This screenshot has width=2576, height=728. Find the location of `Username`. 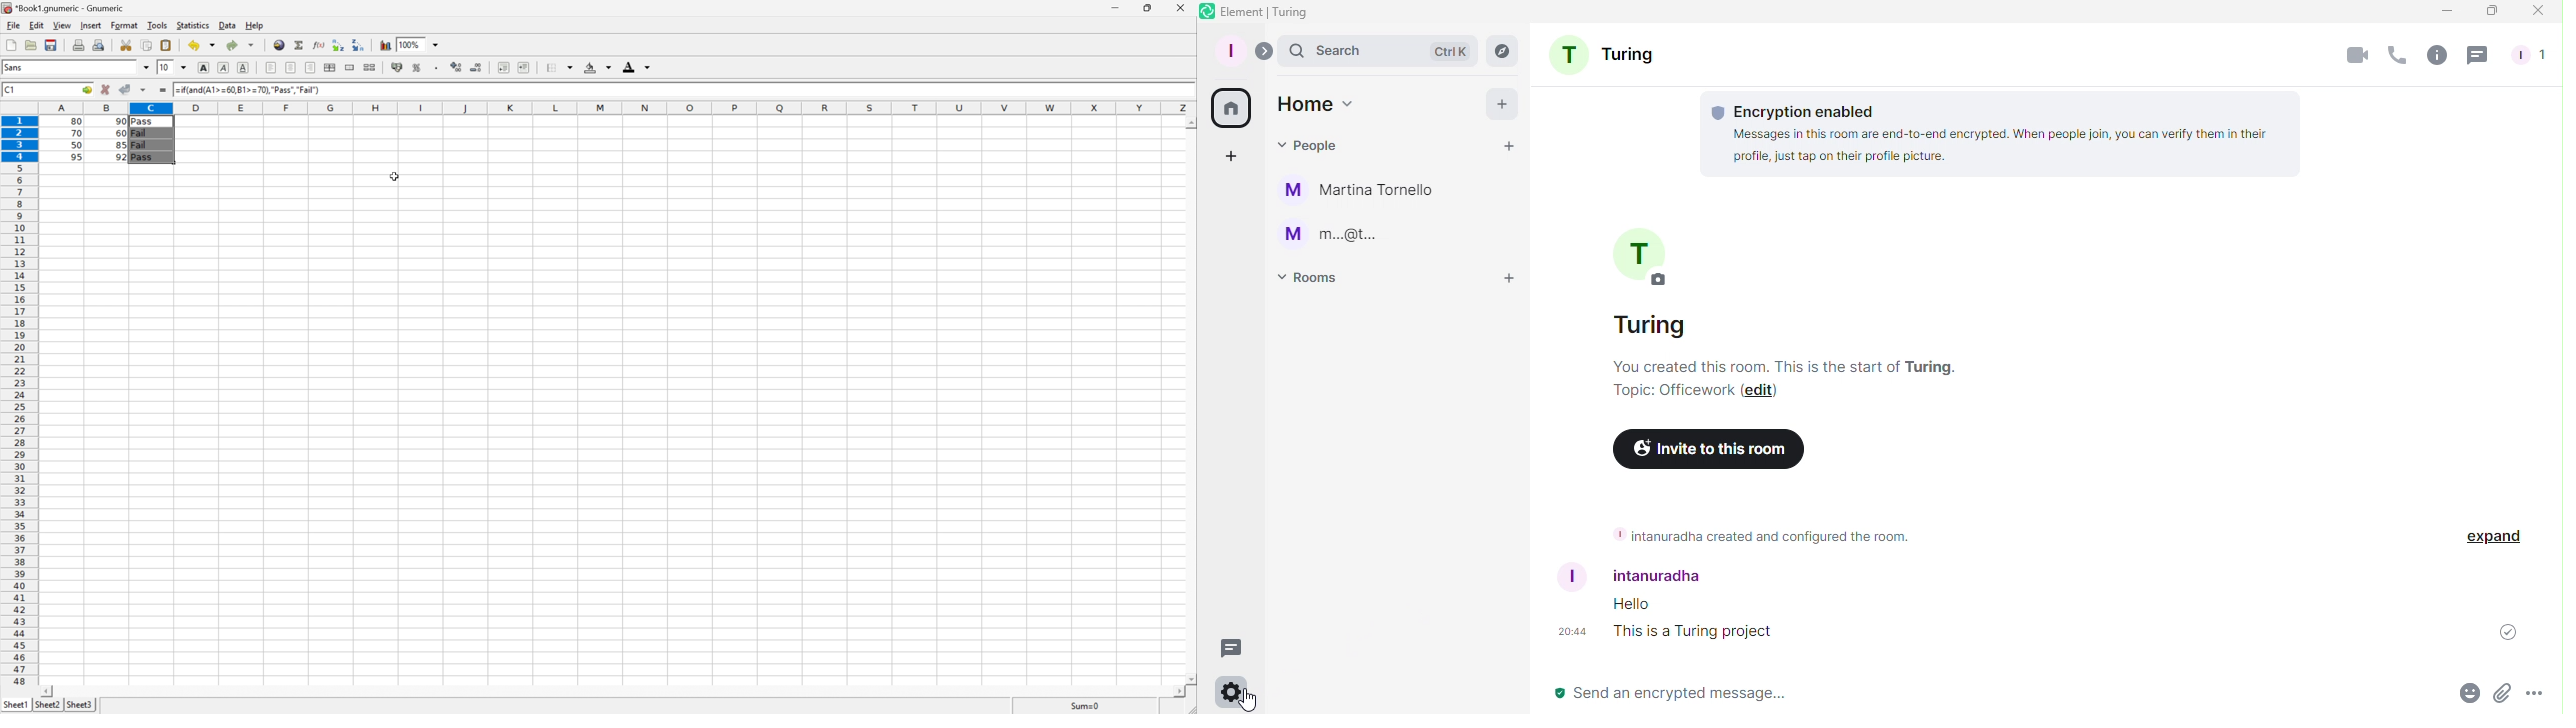

Username is located at coordinates (1650, 577).